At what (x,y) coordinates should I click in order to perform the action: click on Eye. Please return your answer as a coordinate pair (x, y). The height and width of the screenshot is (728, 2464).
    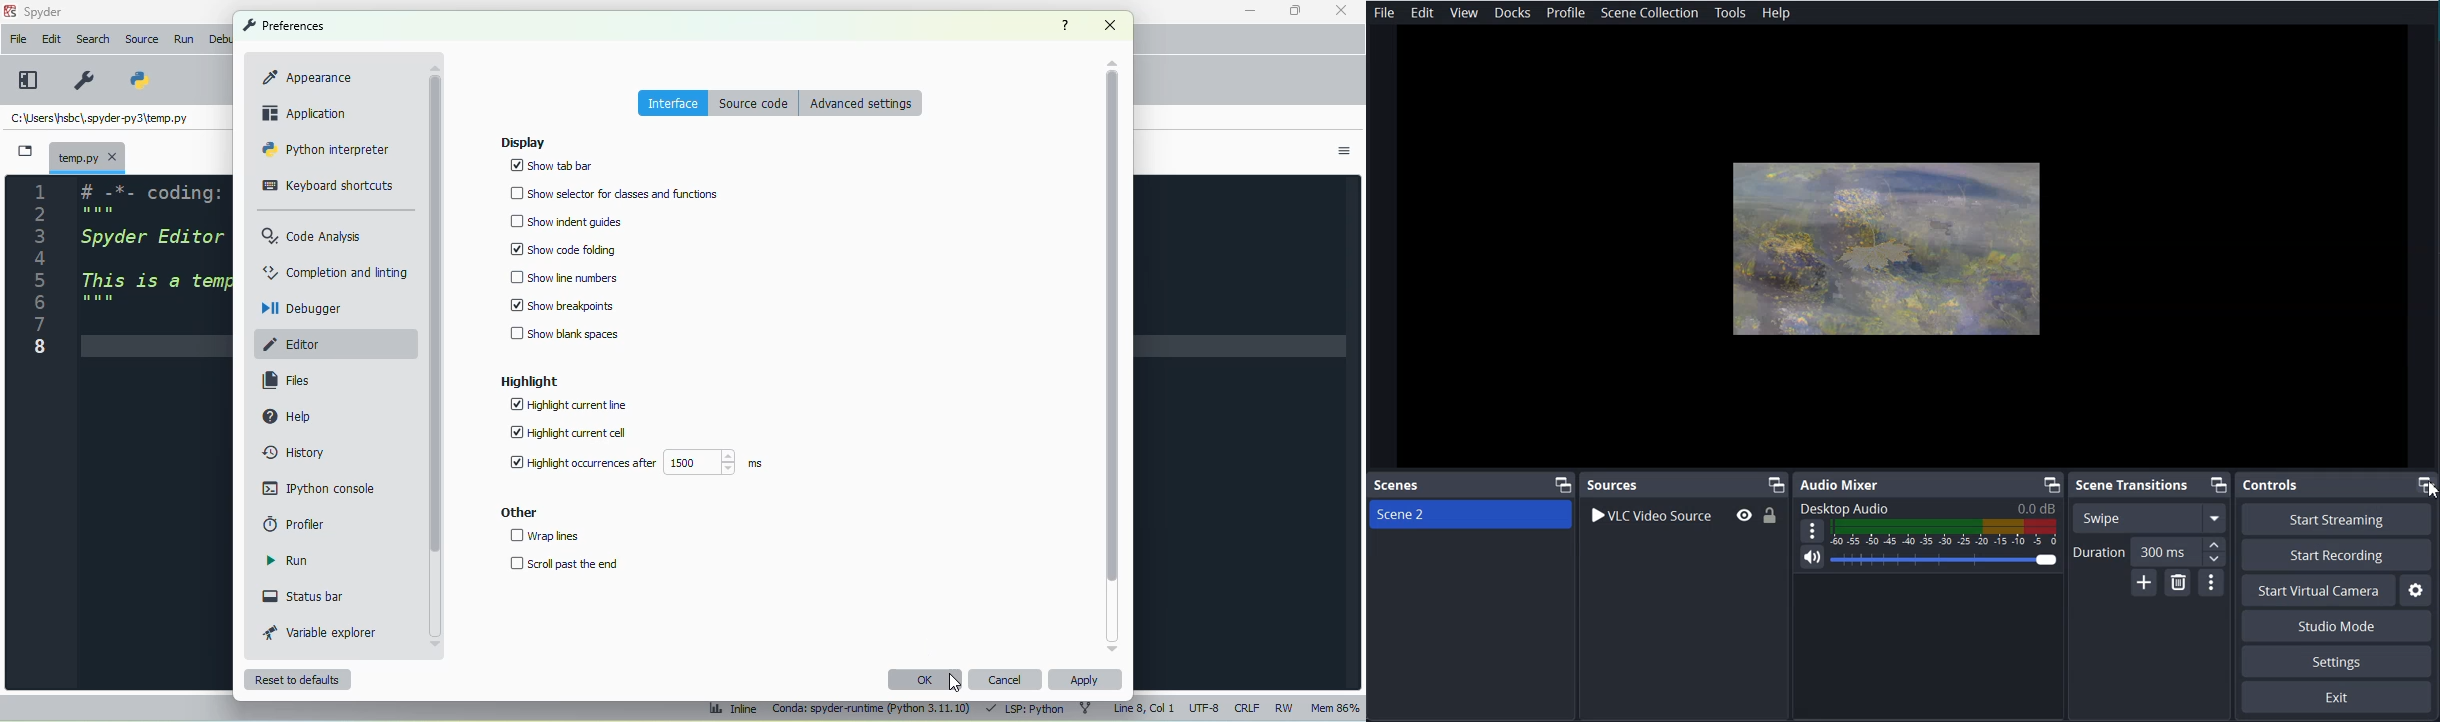
    Looking at the image, I should click on (1744, 513).